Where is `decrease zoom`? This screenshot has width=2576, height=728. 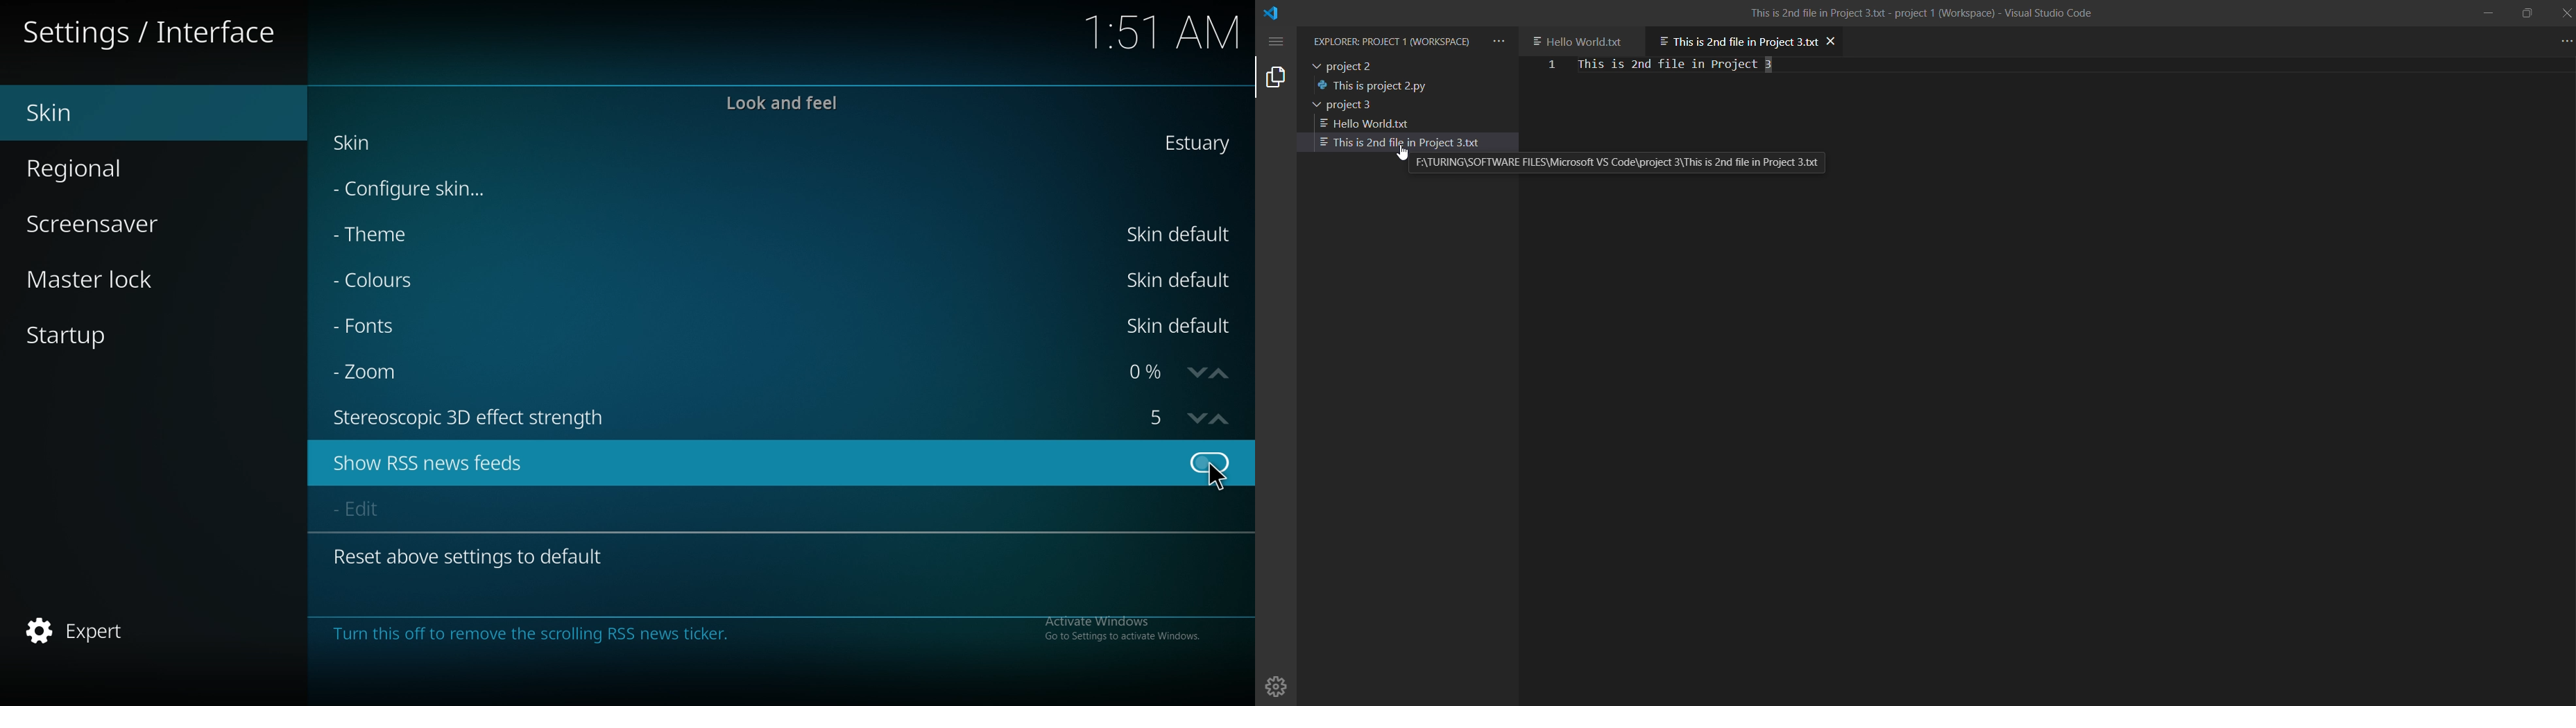
decrease zoom is located at coordinates (1194, 374).